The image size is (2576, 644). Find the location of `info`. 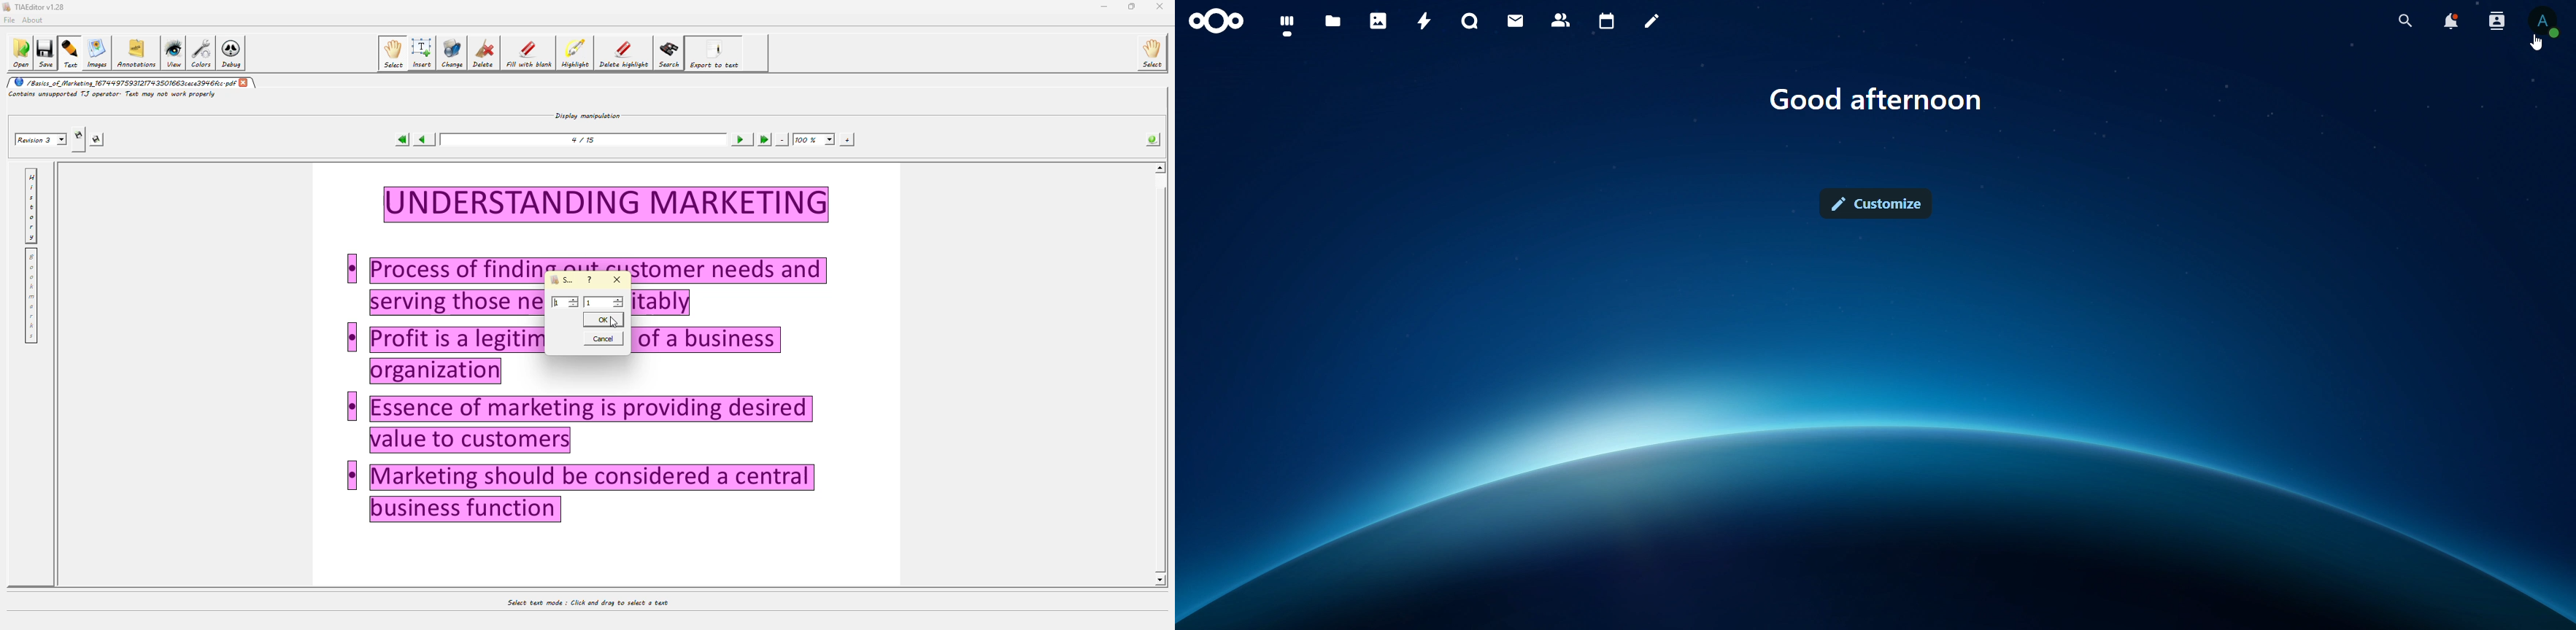

info is located at coordinates (115, 95).